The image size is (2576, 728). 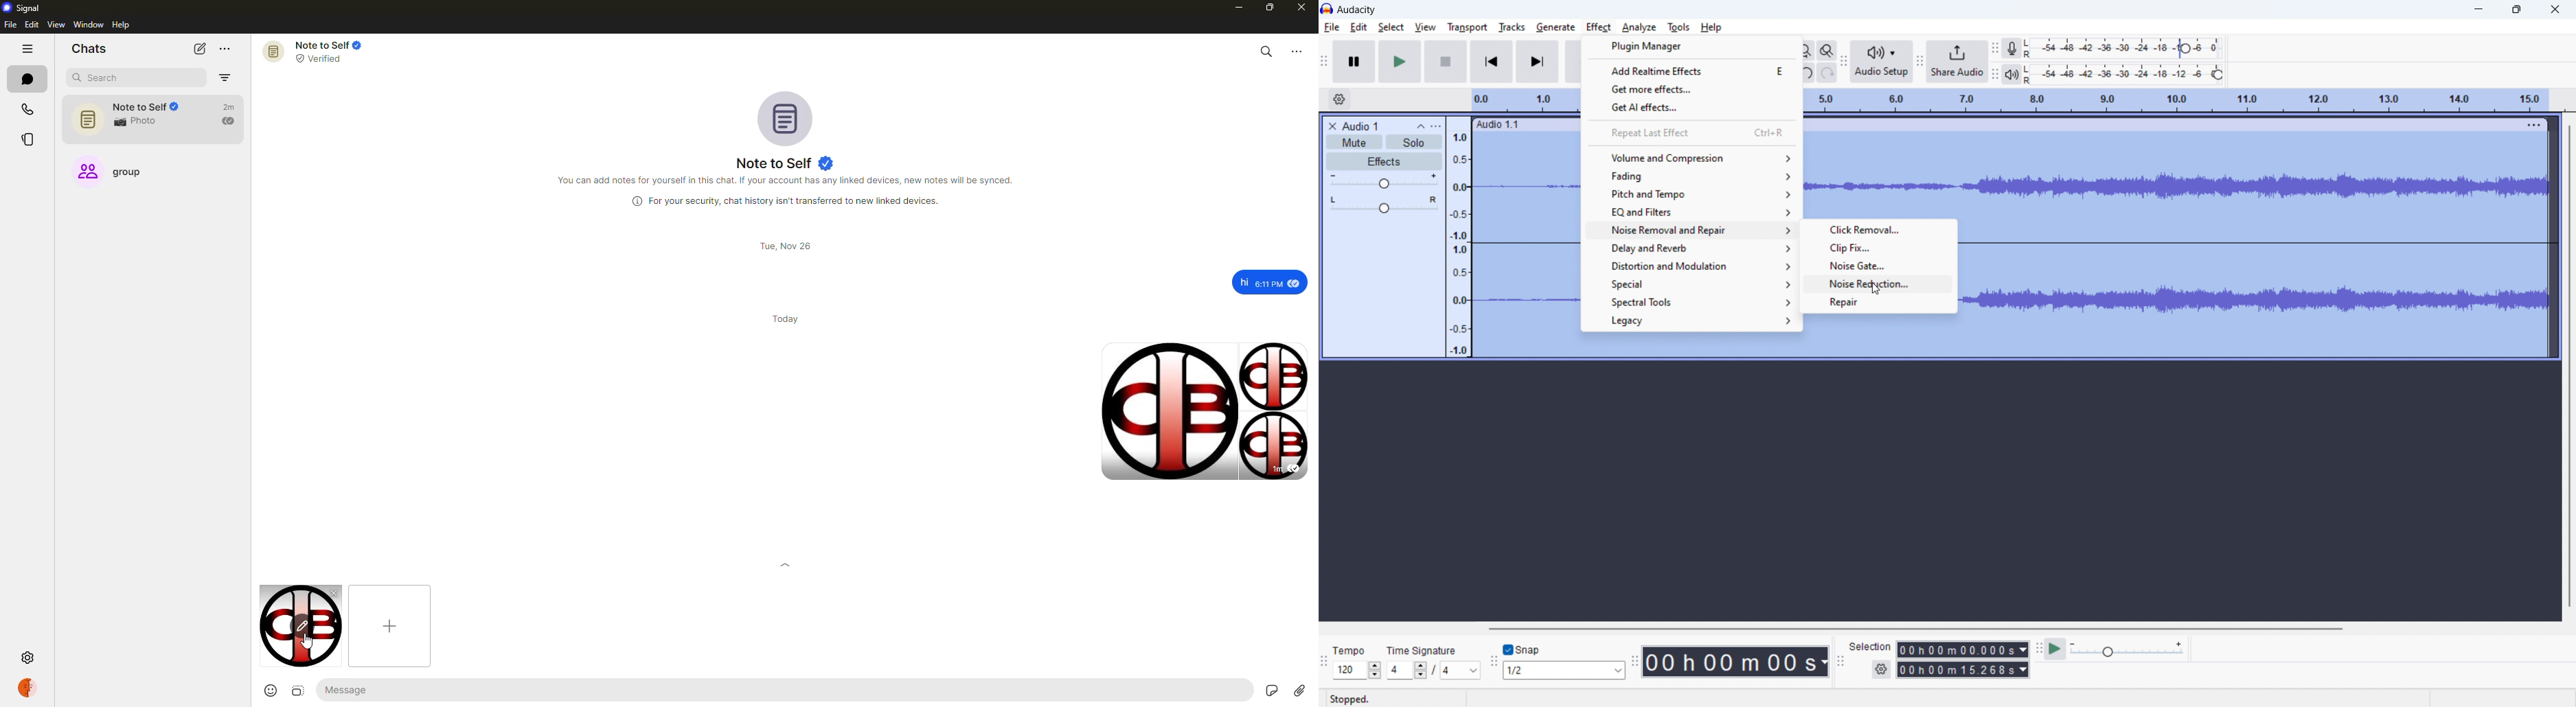 What do you see at coordinates (780, 201) in the screenshot?
I see `info` at bounding box center [780, 201].